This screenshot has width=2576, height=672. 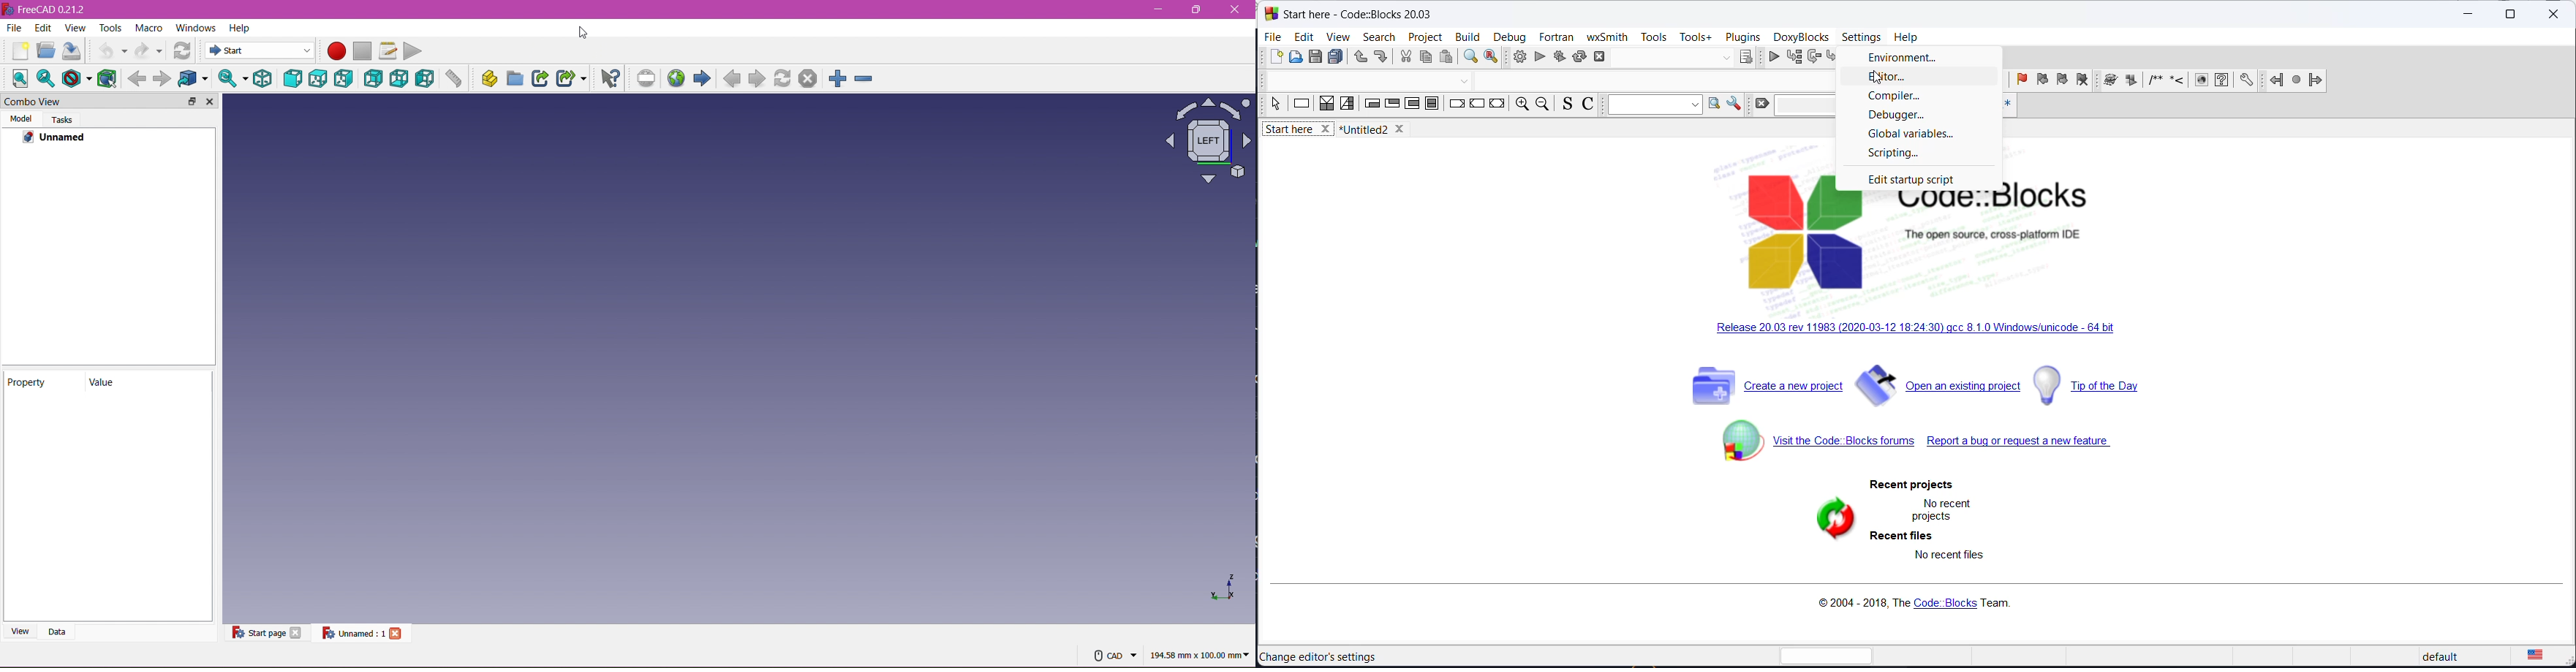 I want to click on settings, so click(x=1863, y=37).